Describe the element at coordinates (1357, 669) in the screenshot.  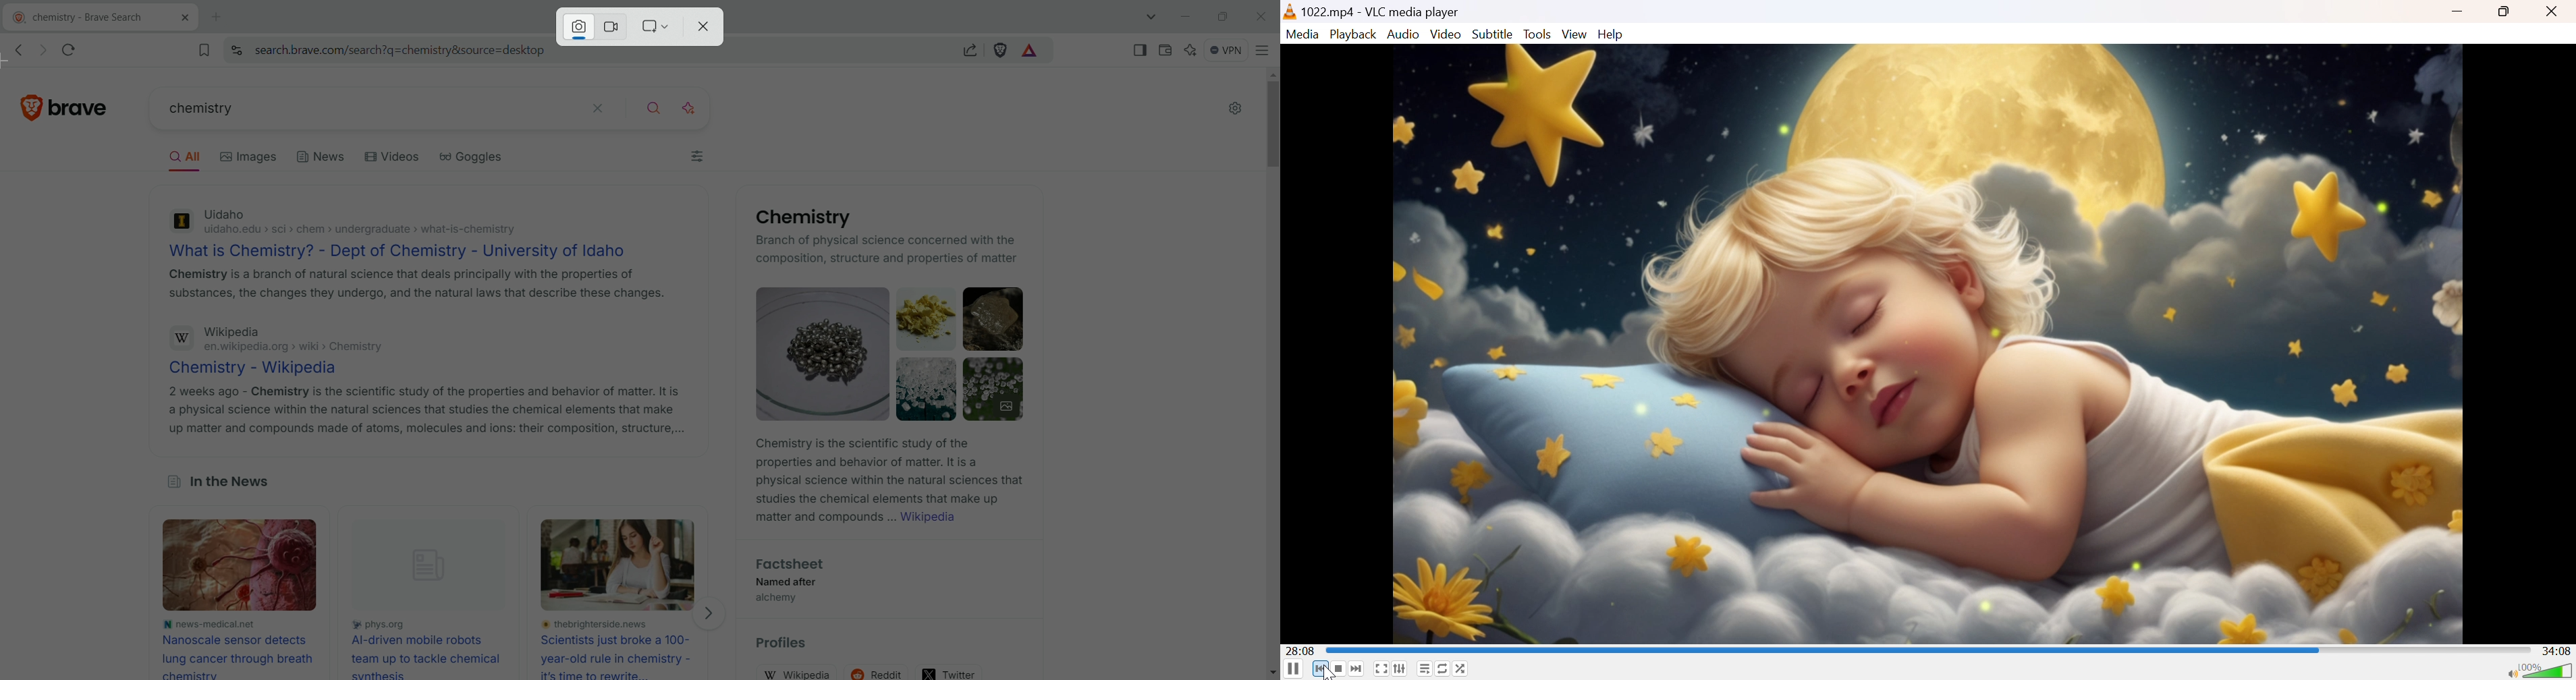
I see `Next media in the playlist, skip forward when held` at that location.